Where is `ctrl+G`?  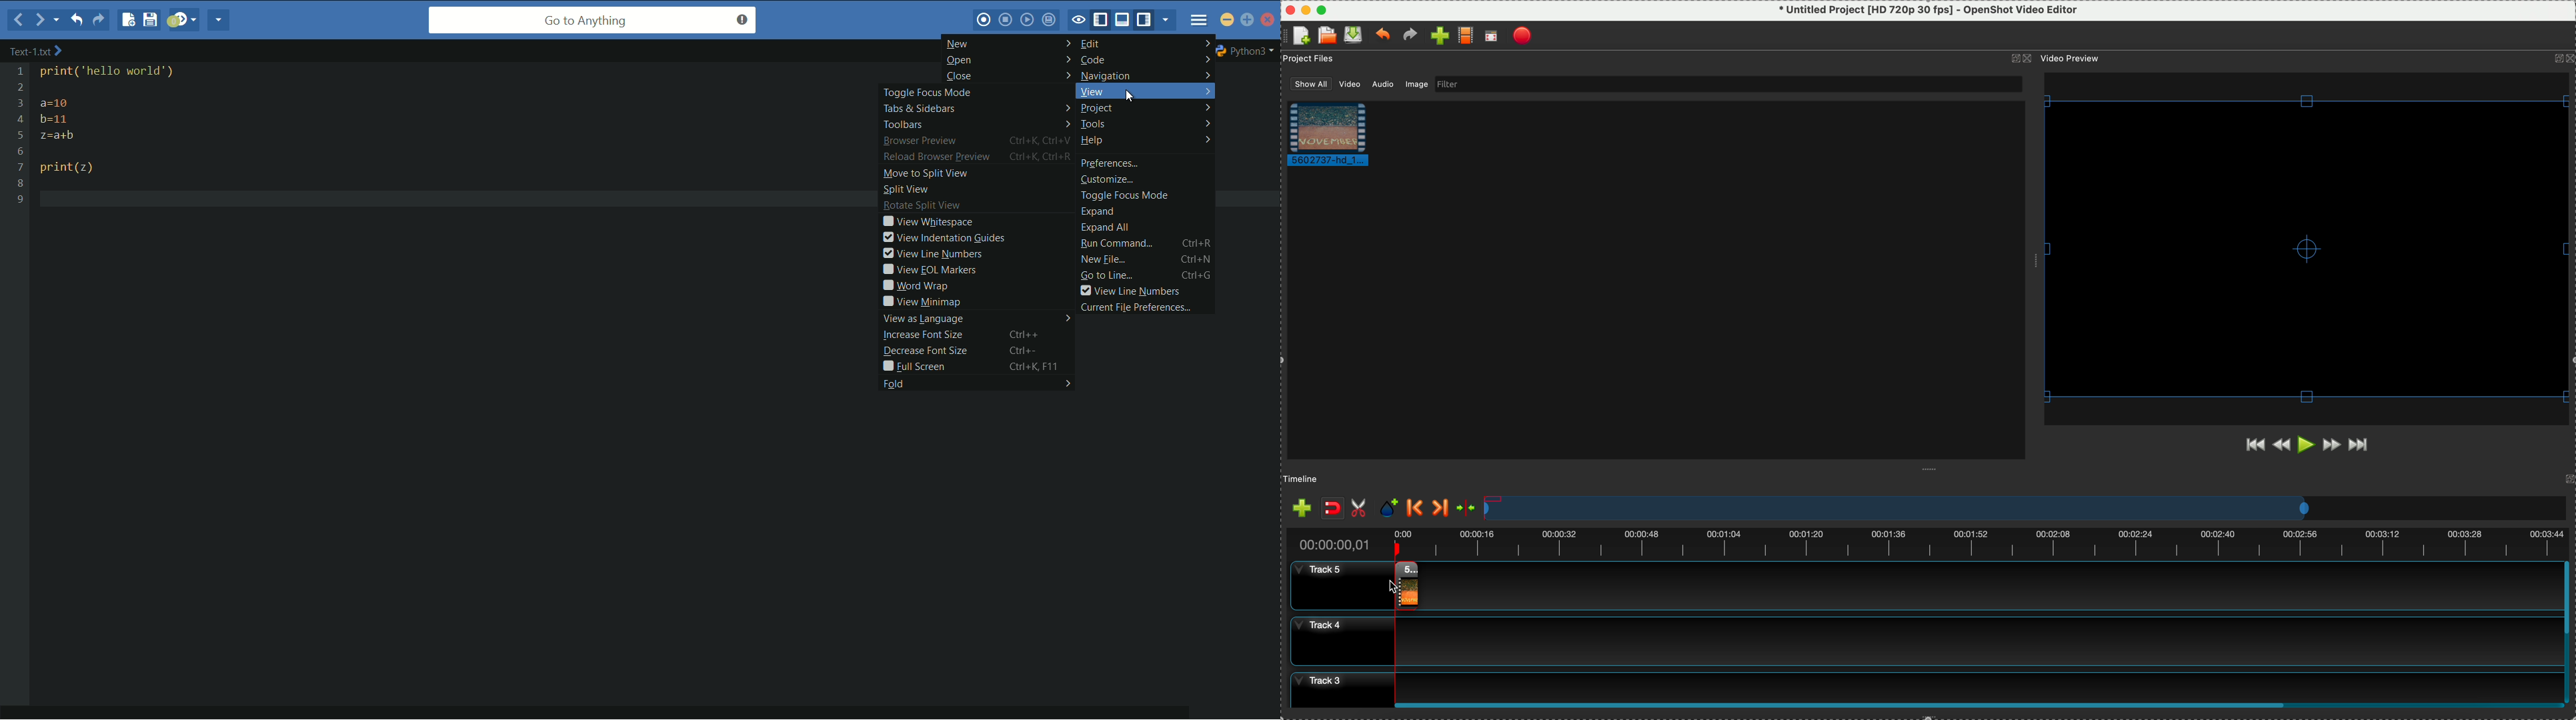
ctrl+G is located at coordinates (1199, 276).